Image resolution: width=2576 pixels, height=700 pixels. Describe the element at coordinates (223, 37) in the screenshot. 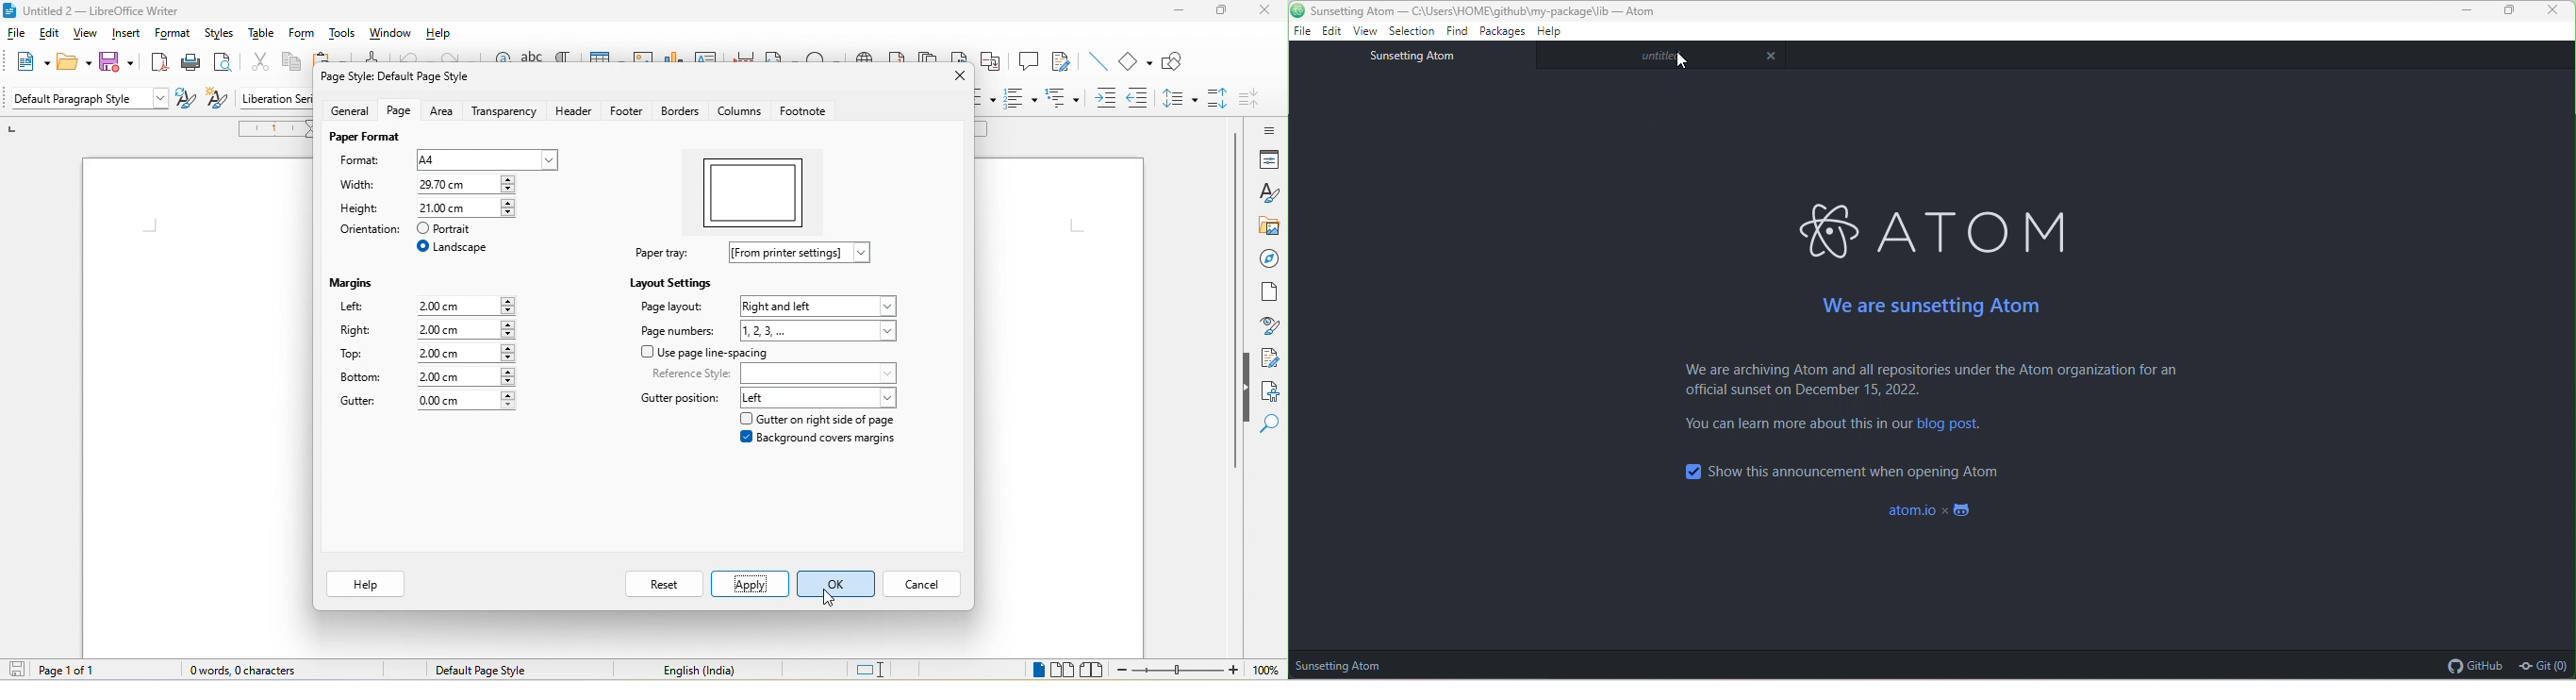

I see `styles` at that location.